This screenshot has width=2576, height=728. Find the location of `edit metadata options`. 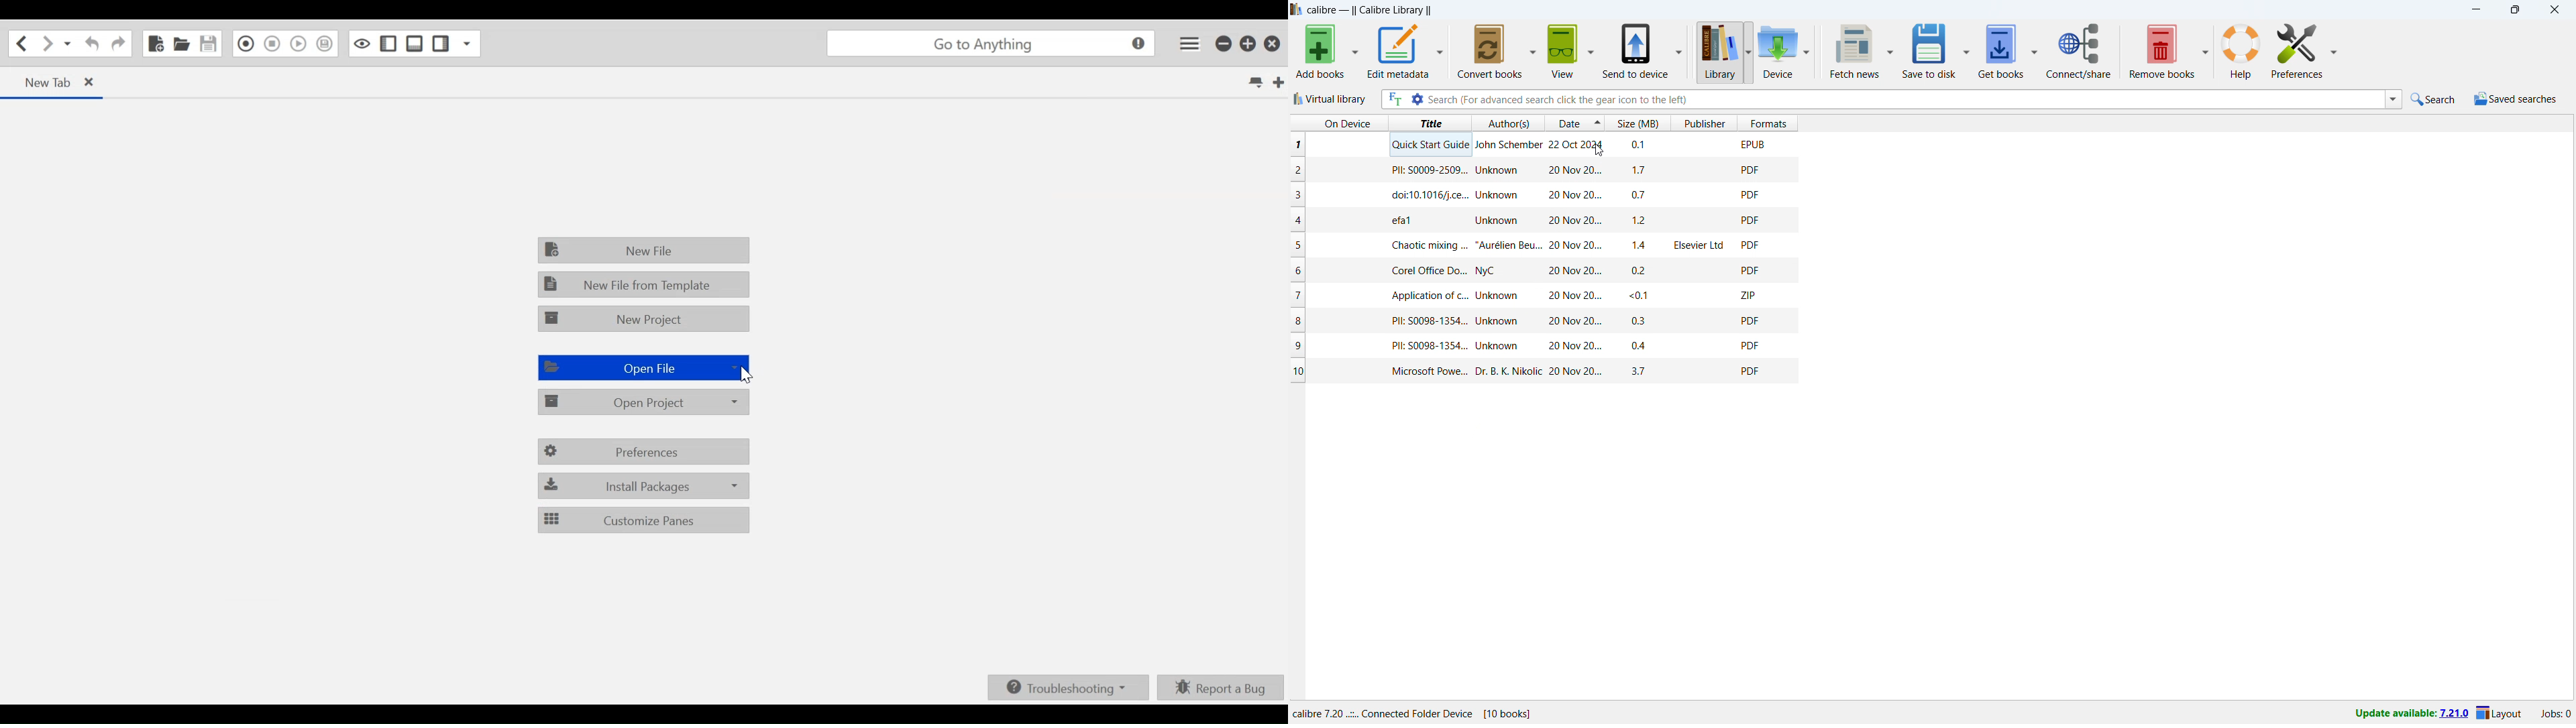

edit metadata options is located at coordinates (1441, 50).